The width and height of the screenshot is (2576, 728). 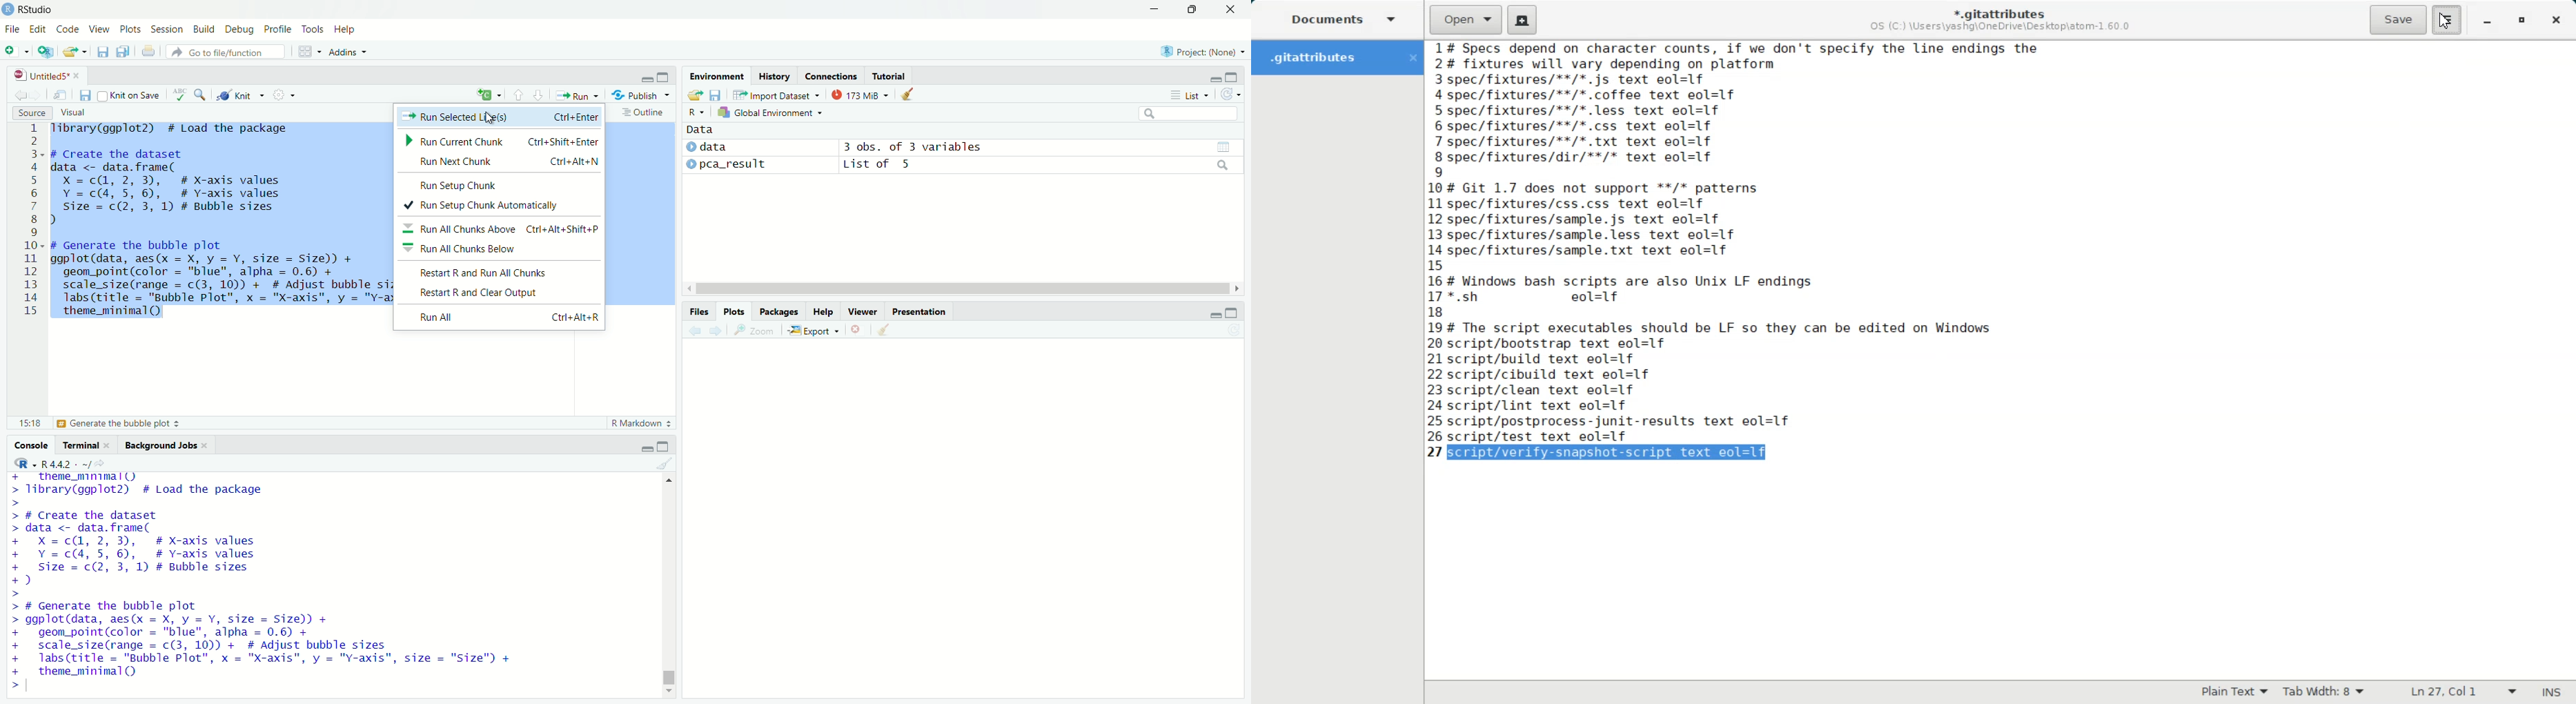 What do you see at coordinates (859, 94) in the screenshot?
I see `data usage: 173mb` at bounding box center [859, 94].